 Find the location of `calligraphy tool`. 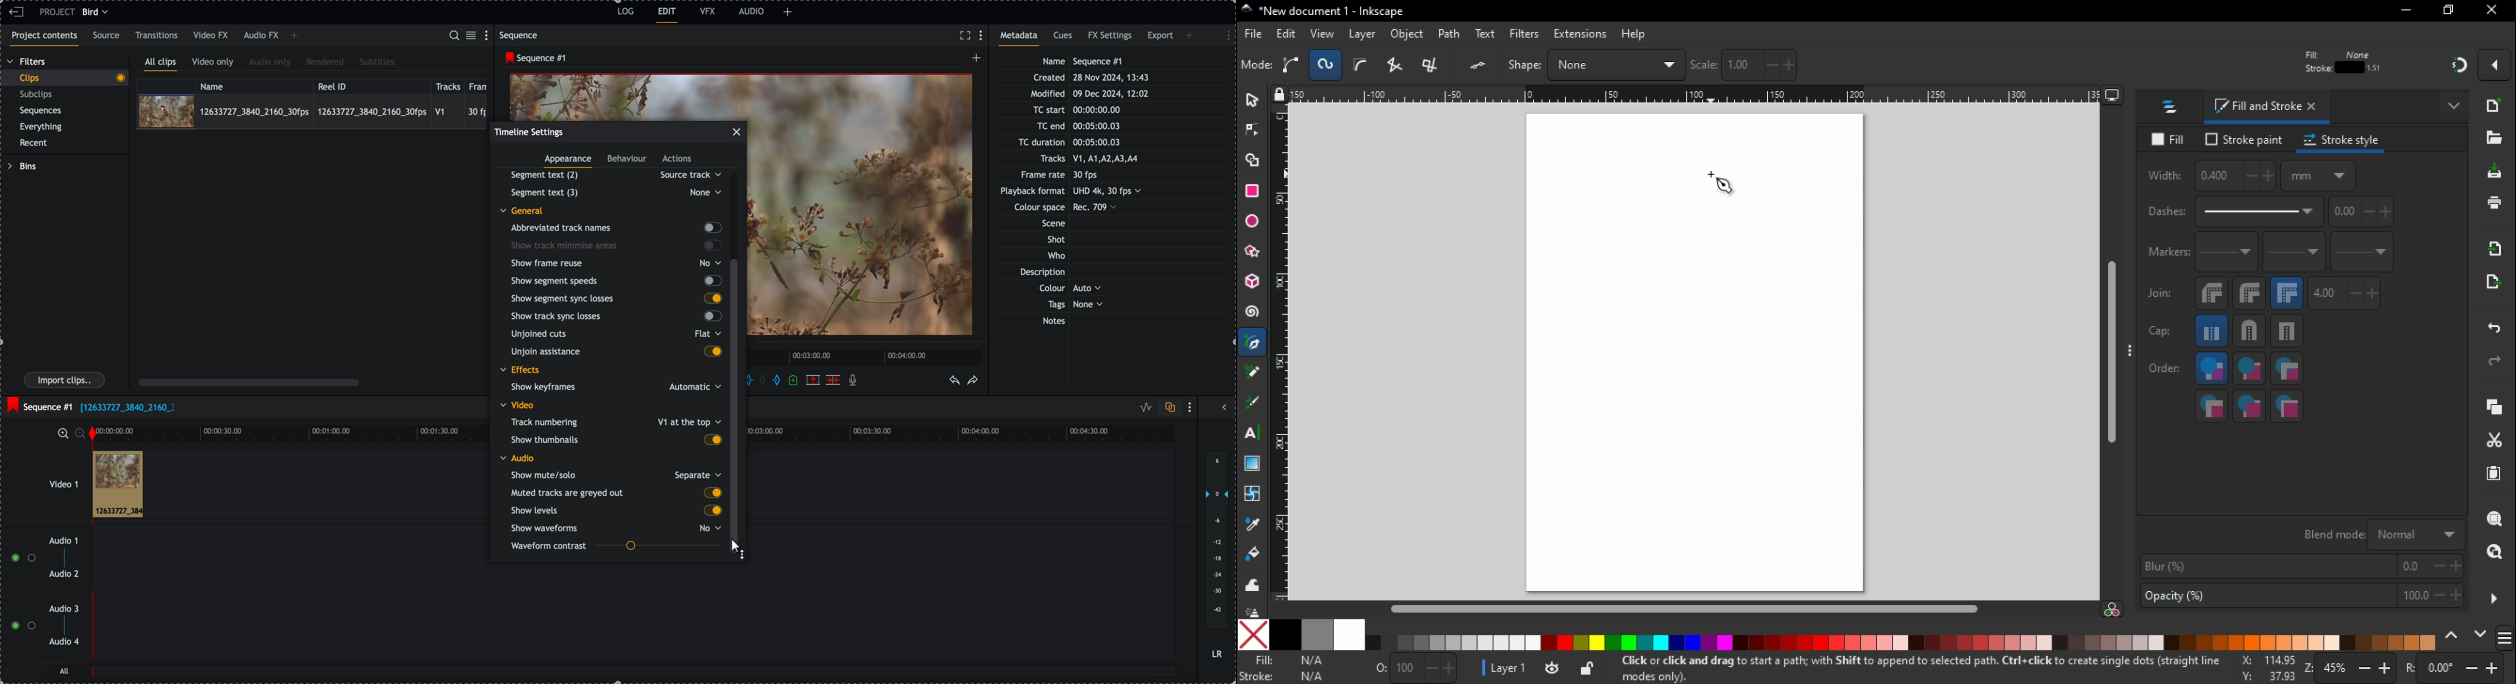

calligraphy tool is located at coordinates (1252, 404).